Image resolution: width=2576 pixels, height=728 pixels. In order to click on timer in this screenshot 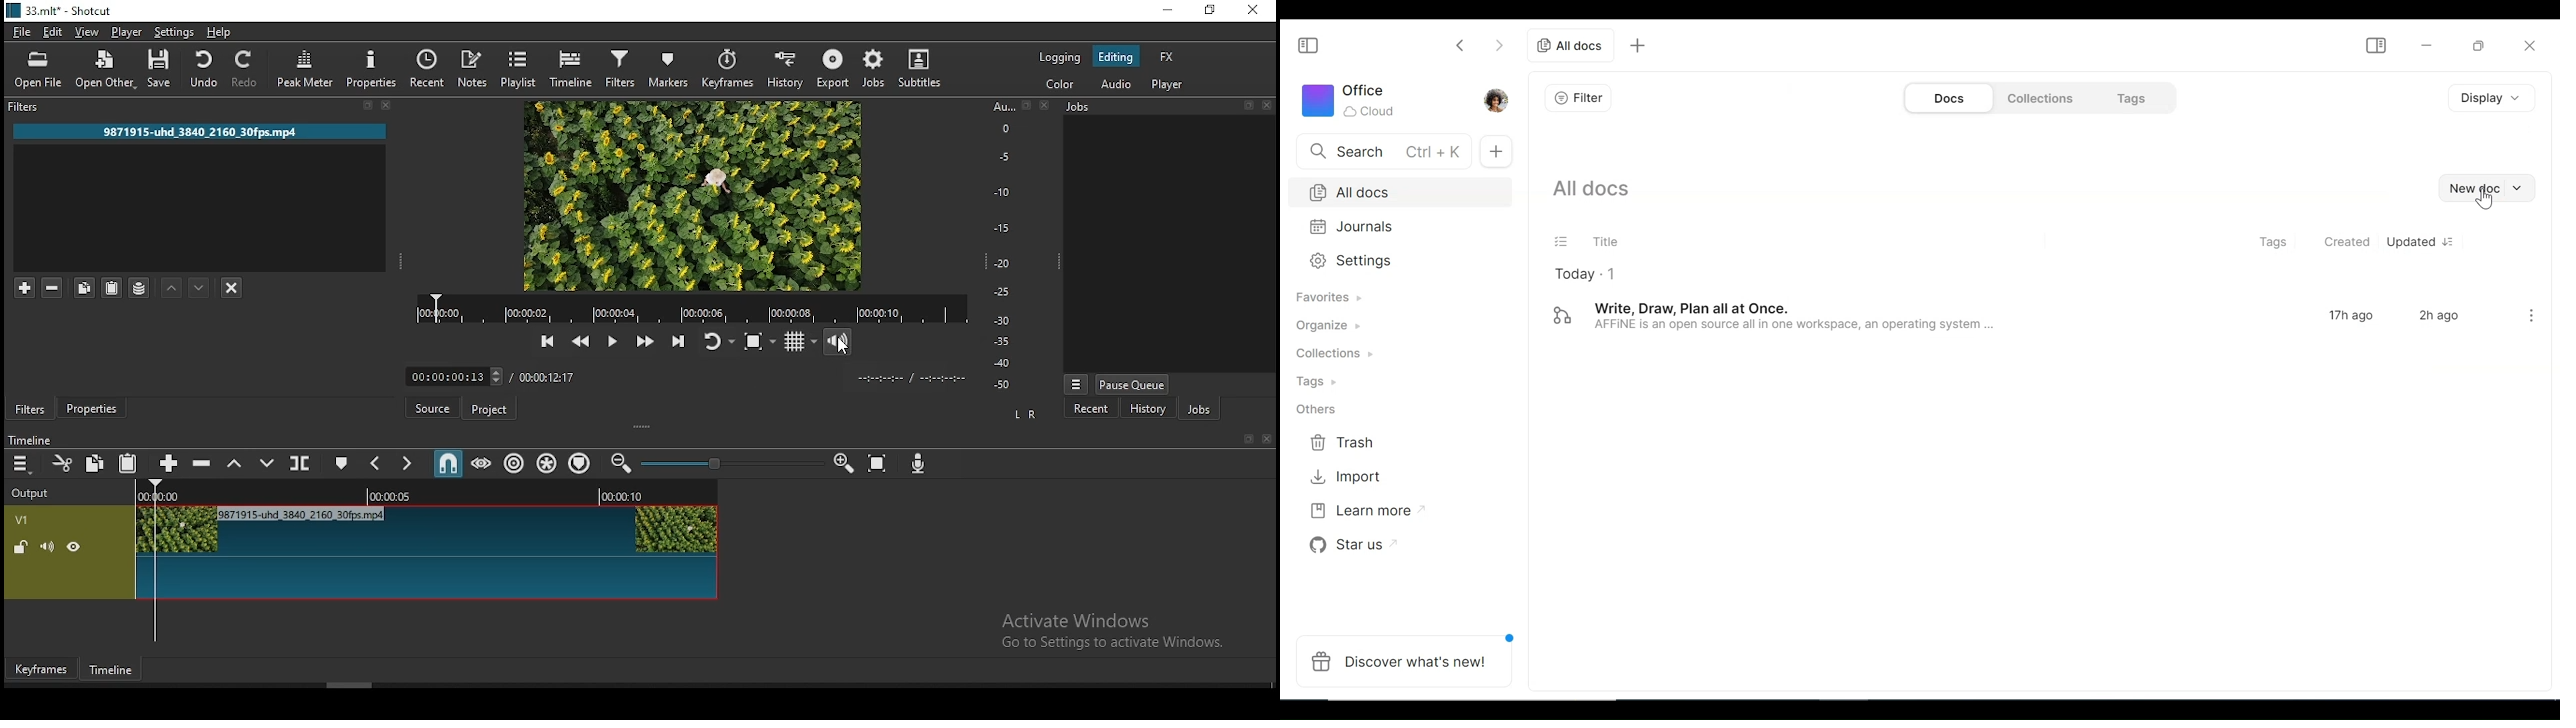, I will do `click(495, 376)`.